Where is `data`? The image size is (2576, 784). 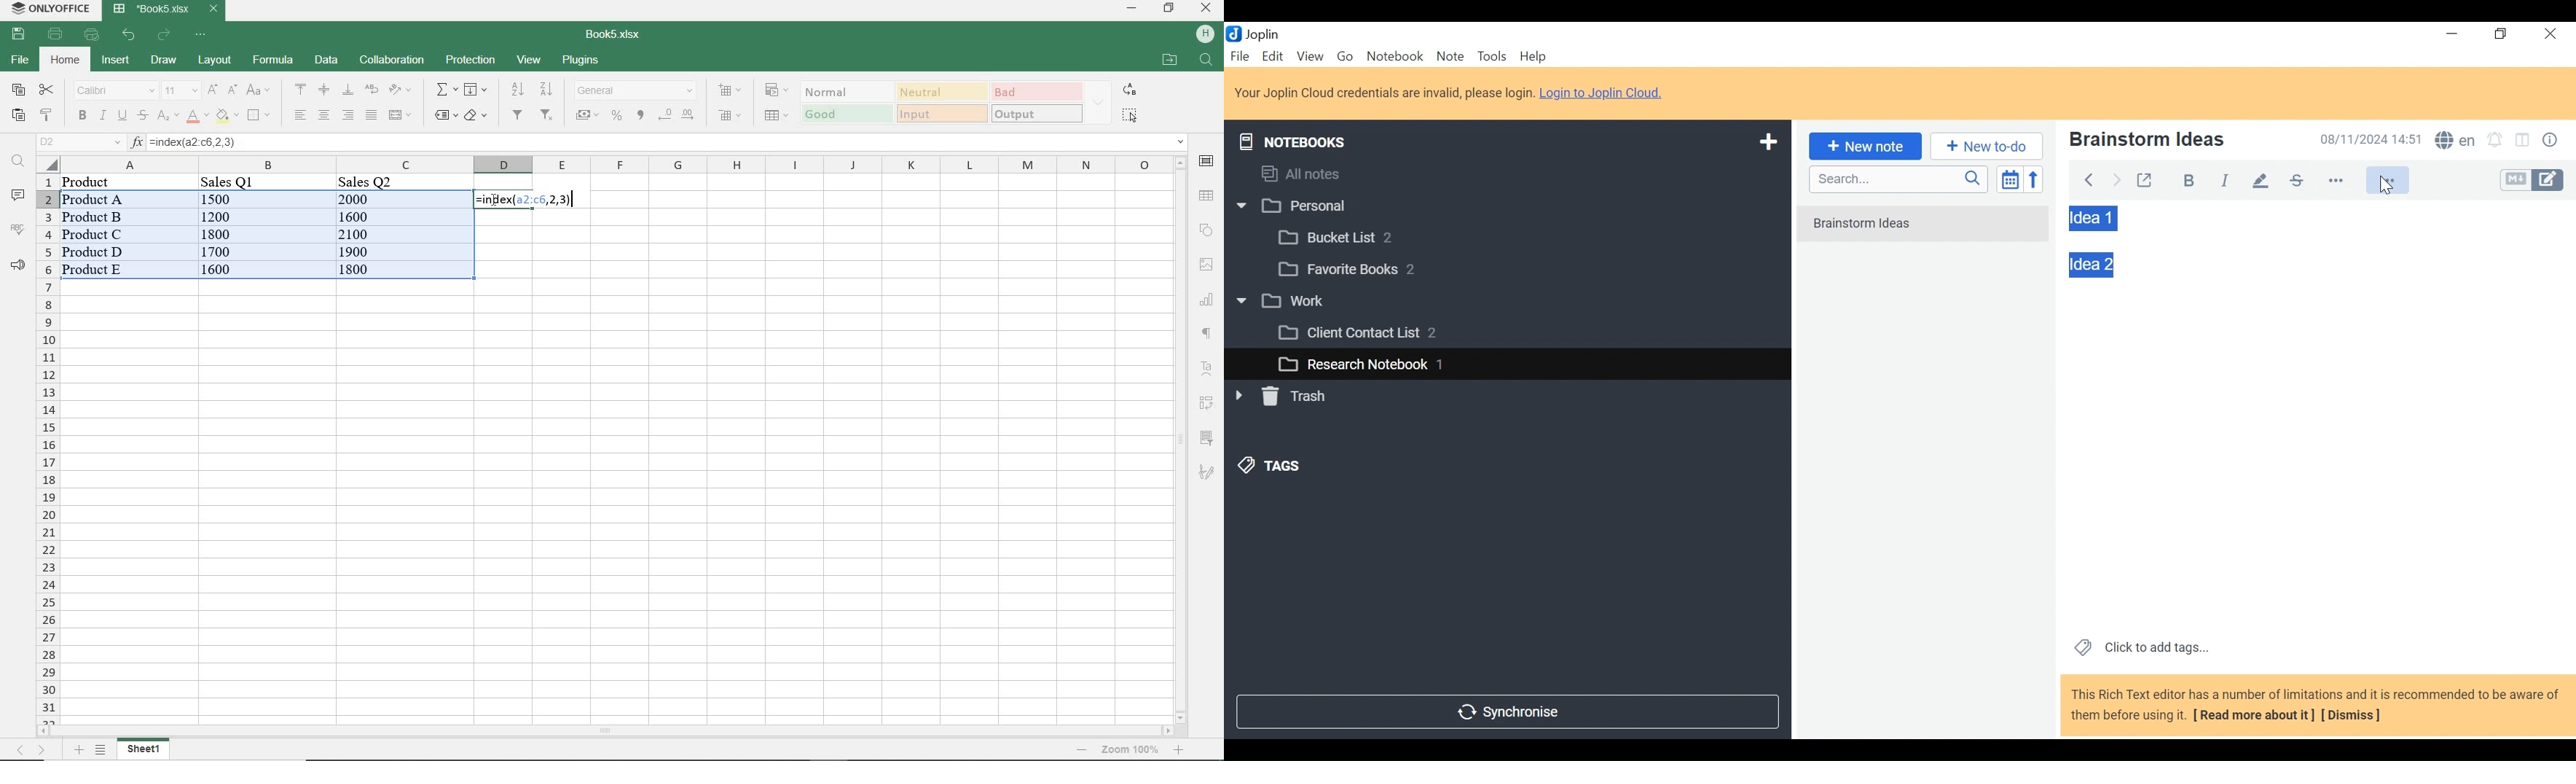 data is located at coordinates (324, 59).